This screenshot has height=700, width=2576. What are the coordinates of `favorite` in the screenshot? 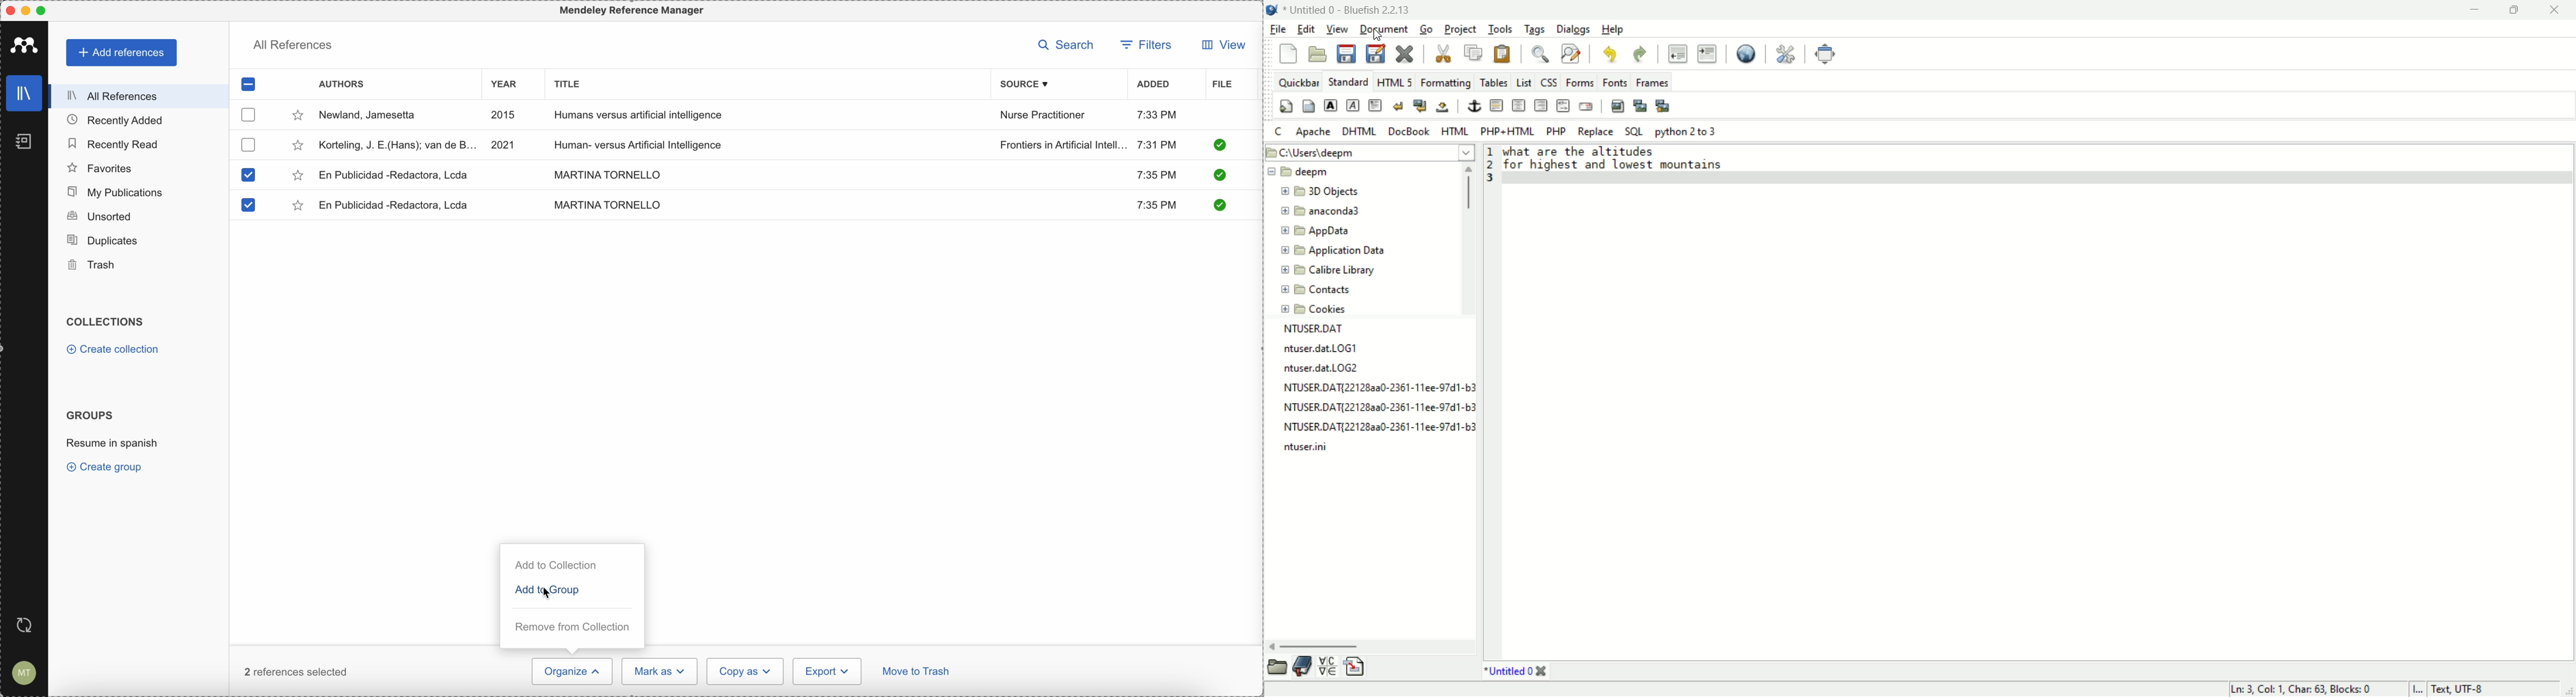 It's located at (299, 207).